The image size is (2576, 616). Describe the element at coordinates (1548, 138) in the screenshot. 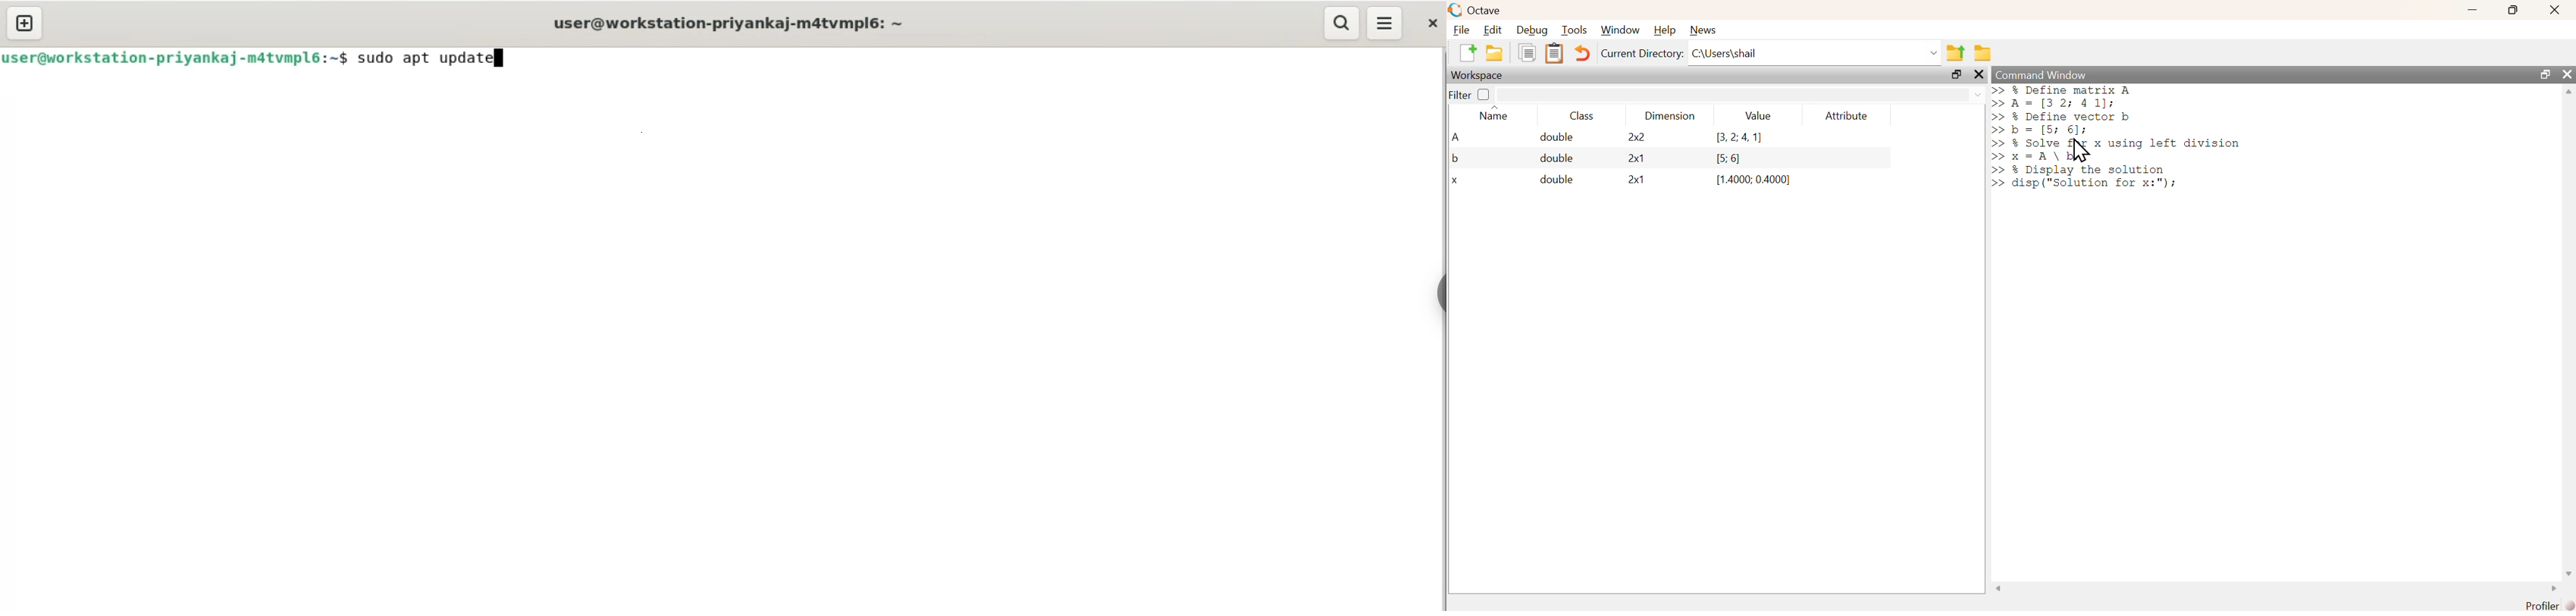

I see `double` at that location.